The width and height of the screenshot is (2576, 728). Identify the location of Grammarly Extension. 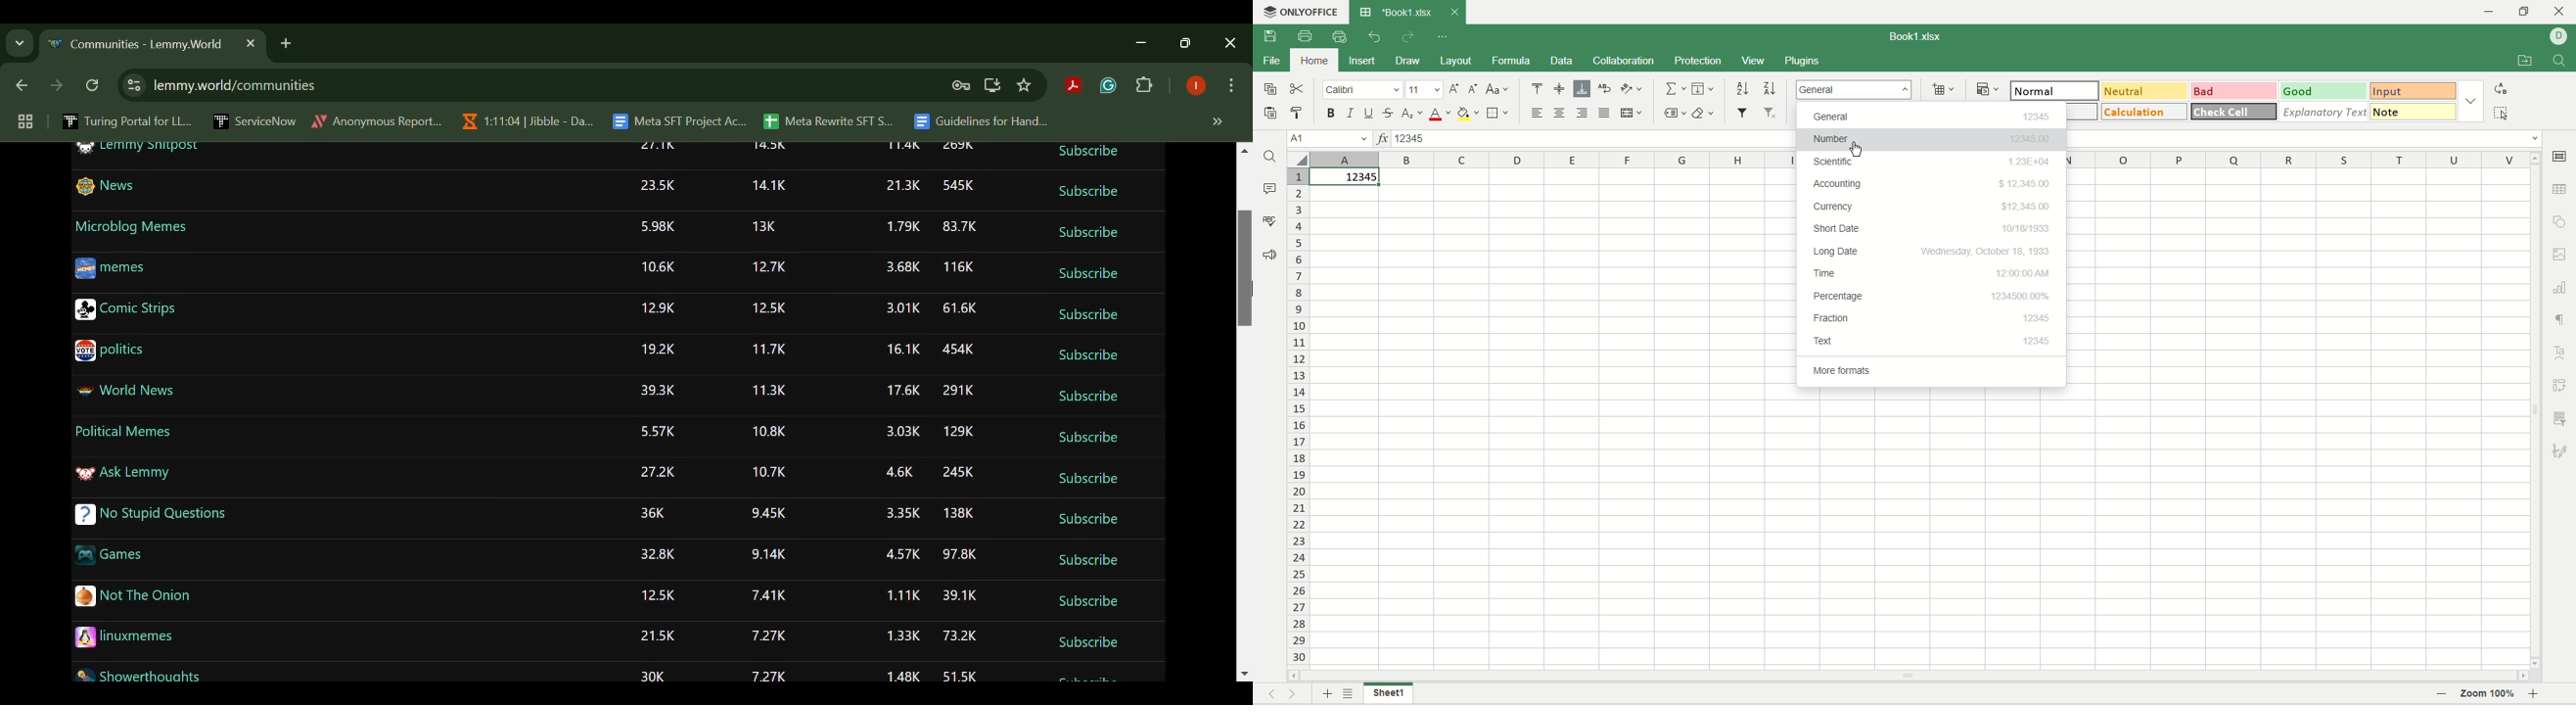
(1106, 86).